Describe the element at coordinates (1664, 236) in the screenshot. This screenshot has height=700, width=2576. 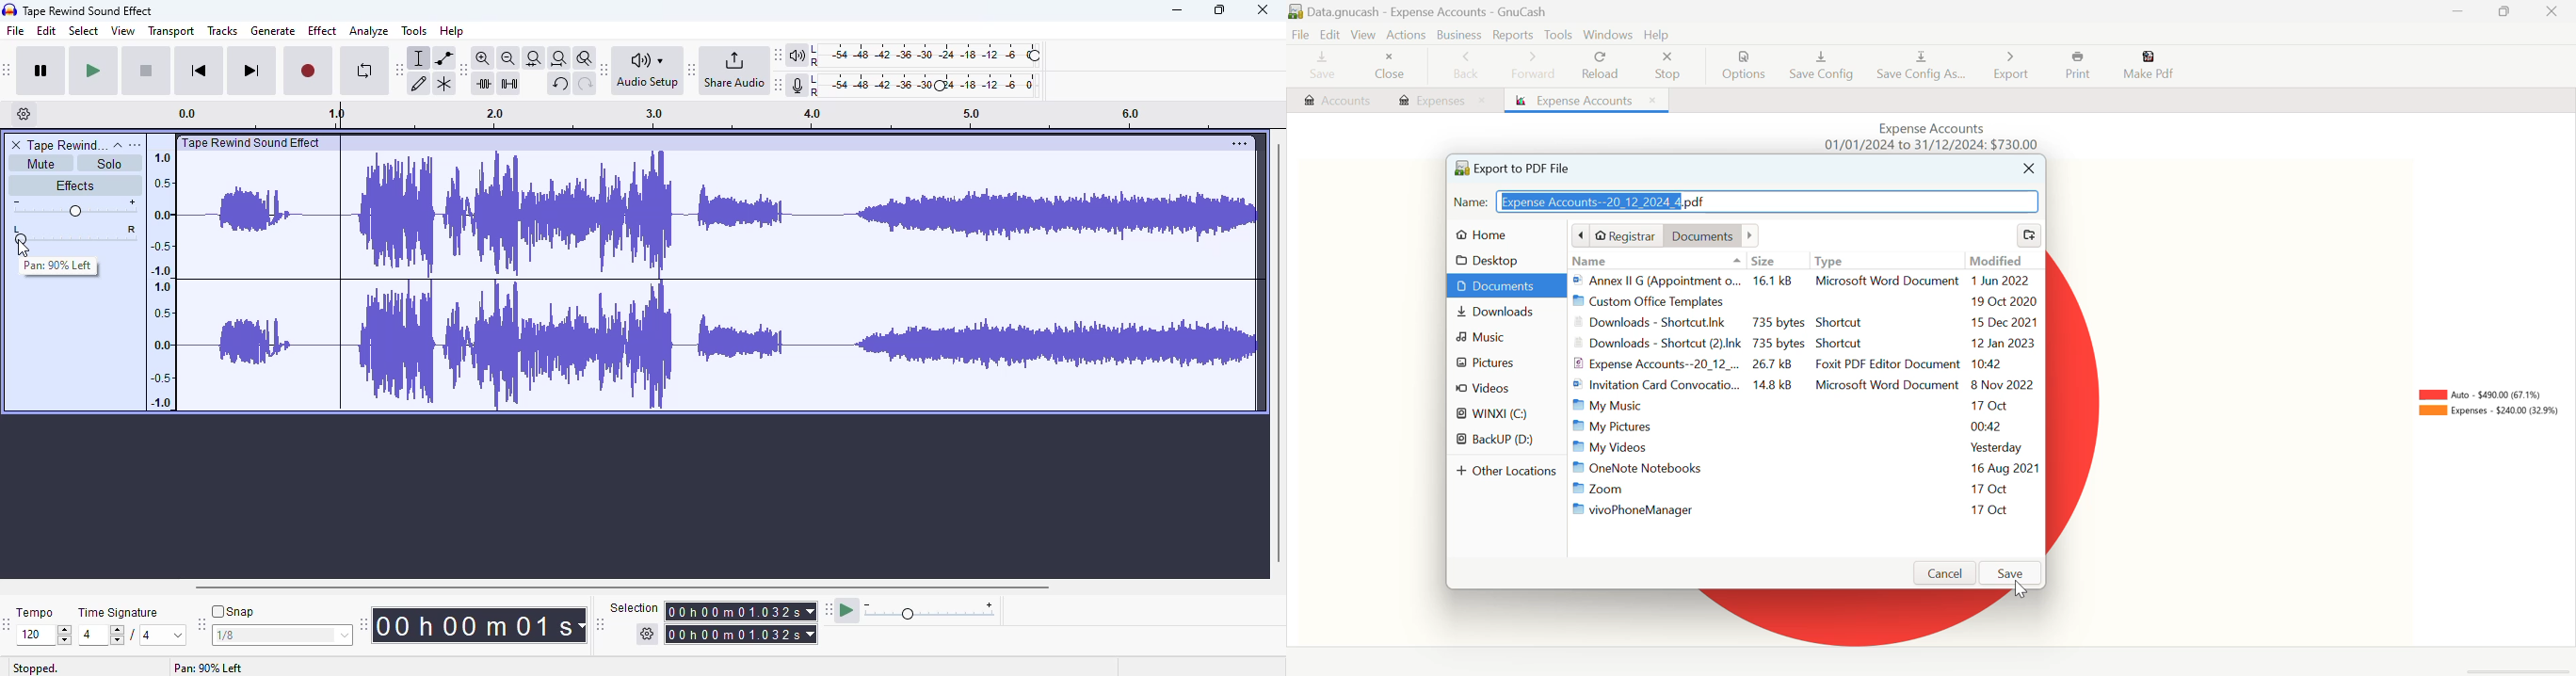
I see `File Location` at that location.